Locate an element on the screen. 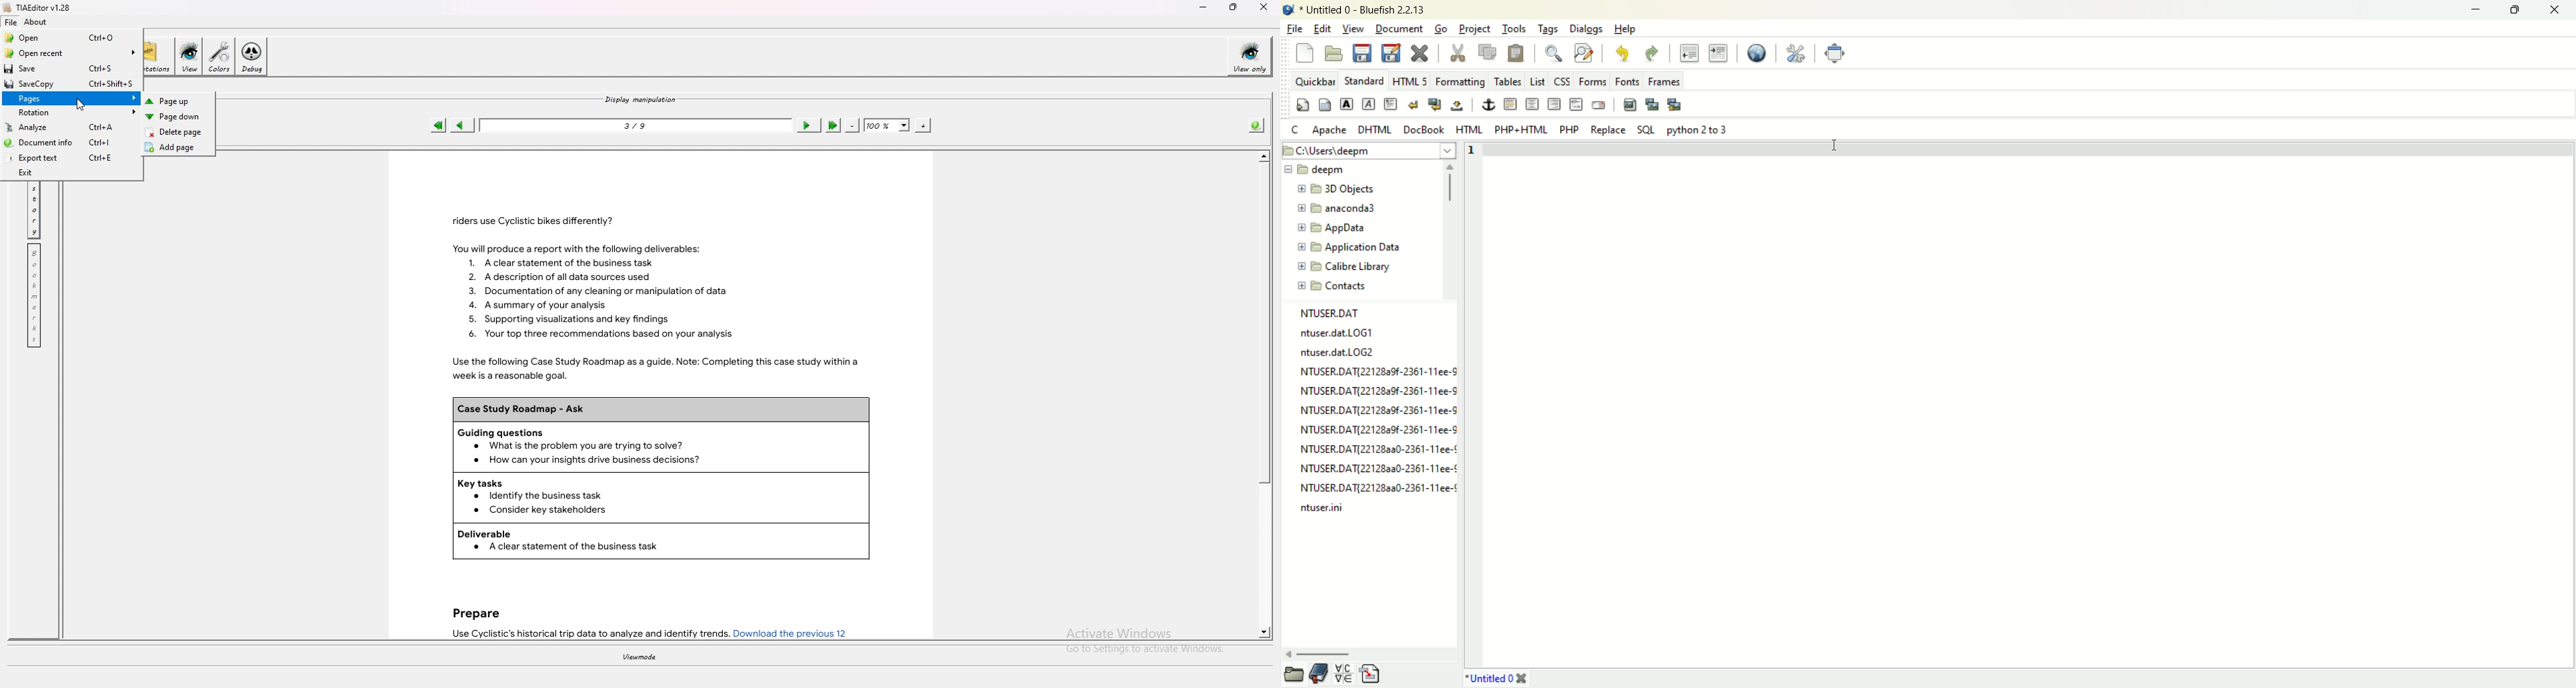  *Untitled 0 is located at coordinates (1489, 677).